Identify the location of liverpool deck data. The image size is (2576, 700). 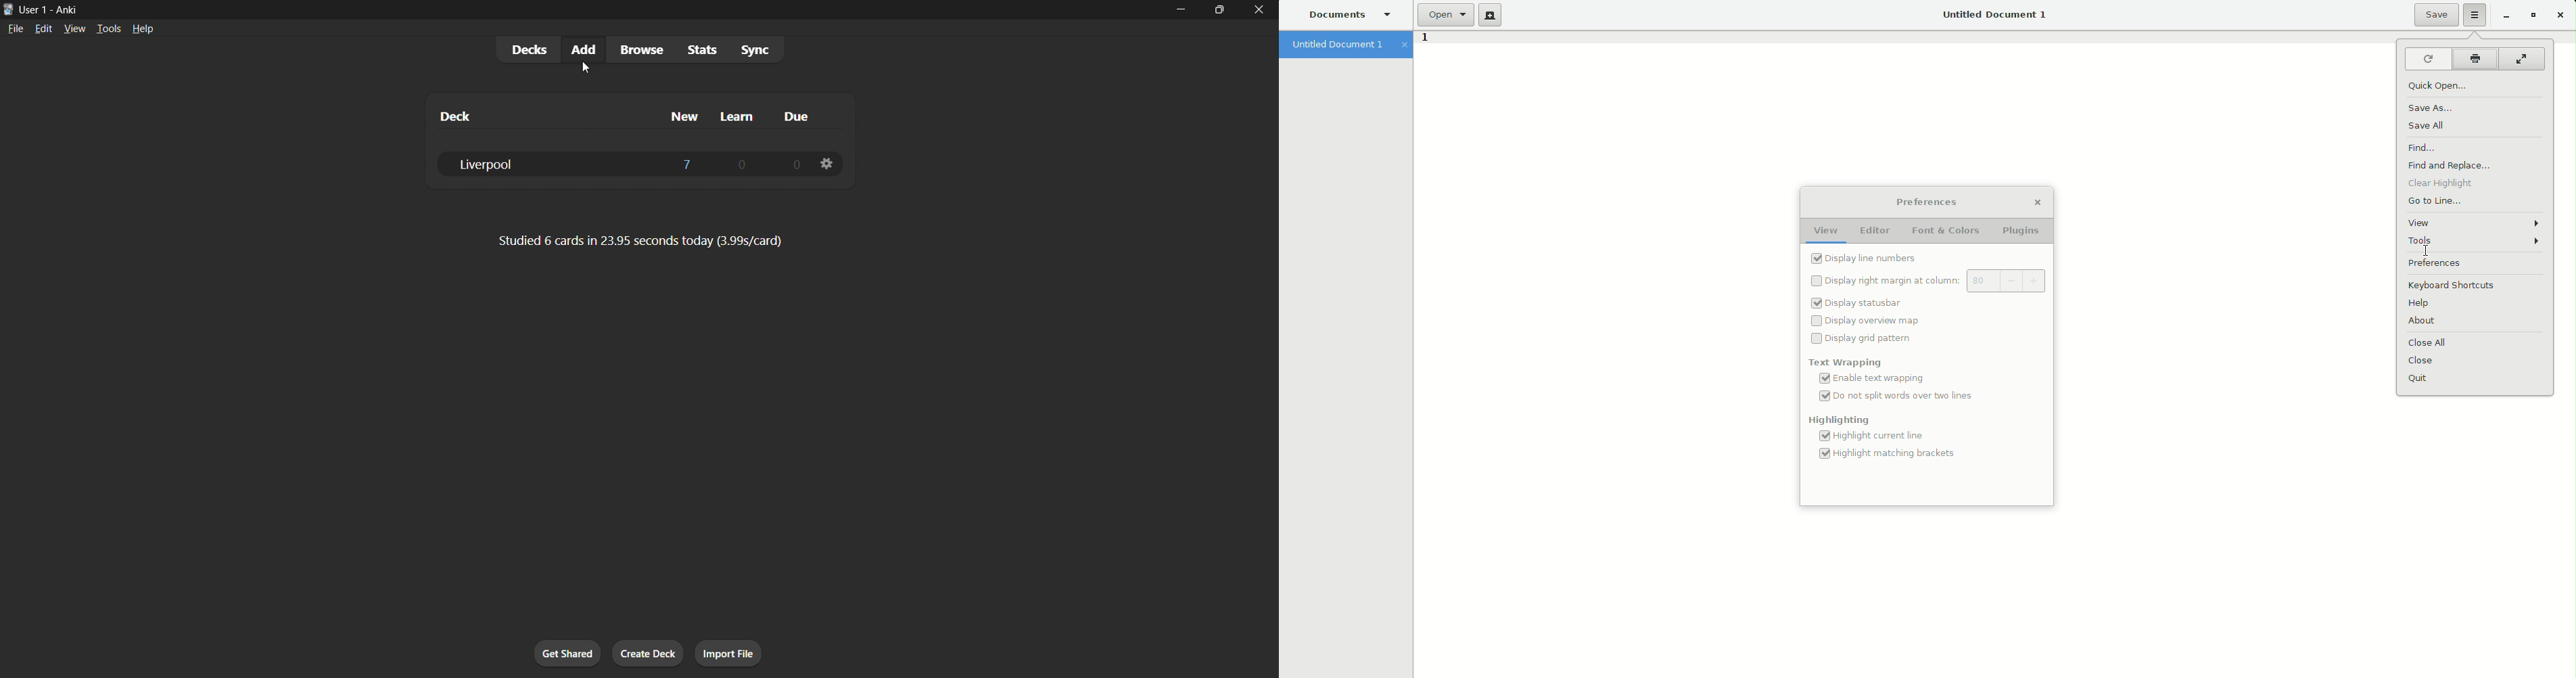
(625, 163).